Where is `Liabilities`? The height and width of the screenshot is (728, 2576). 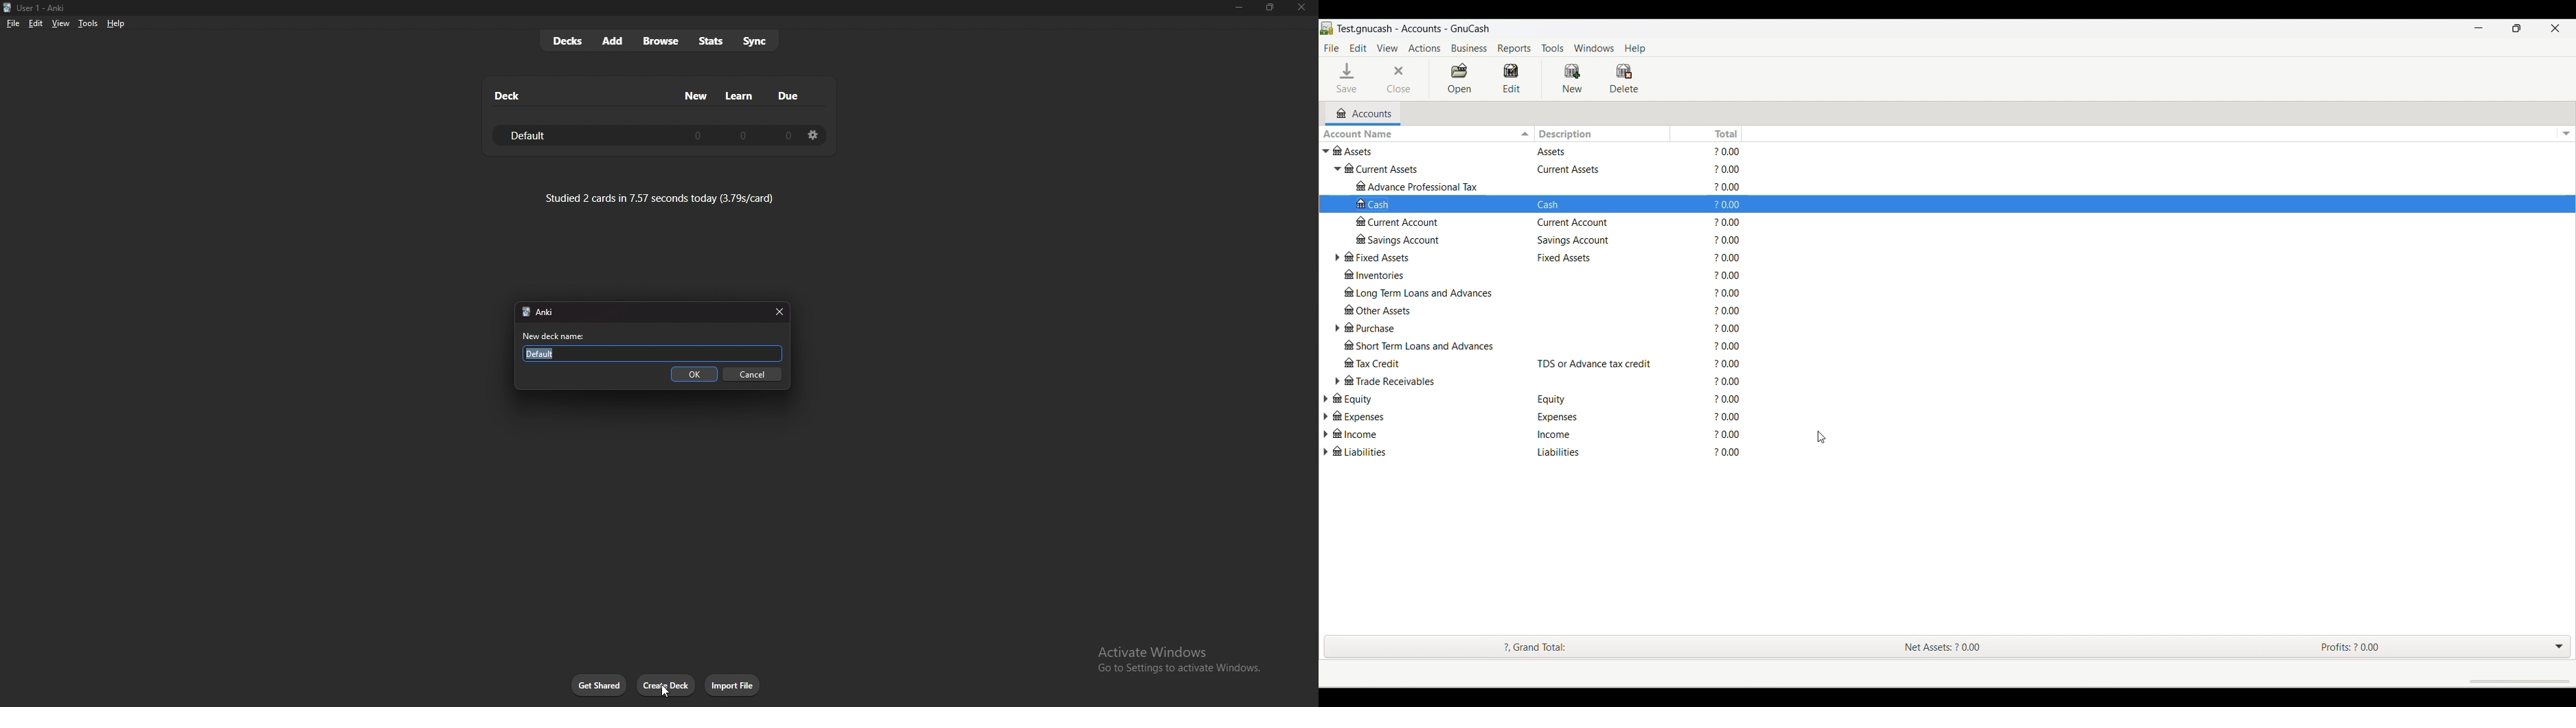 Liabilities is located at coordinates (1408, 451).